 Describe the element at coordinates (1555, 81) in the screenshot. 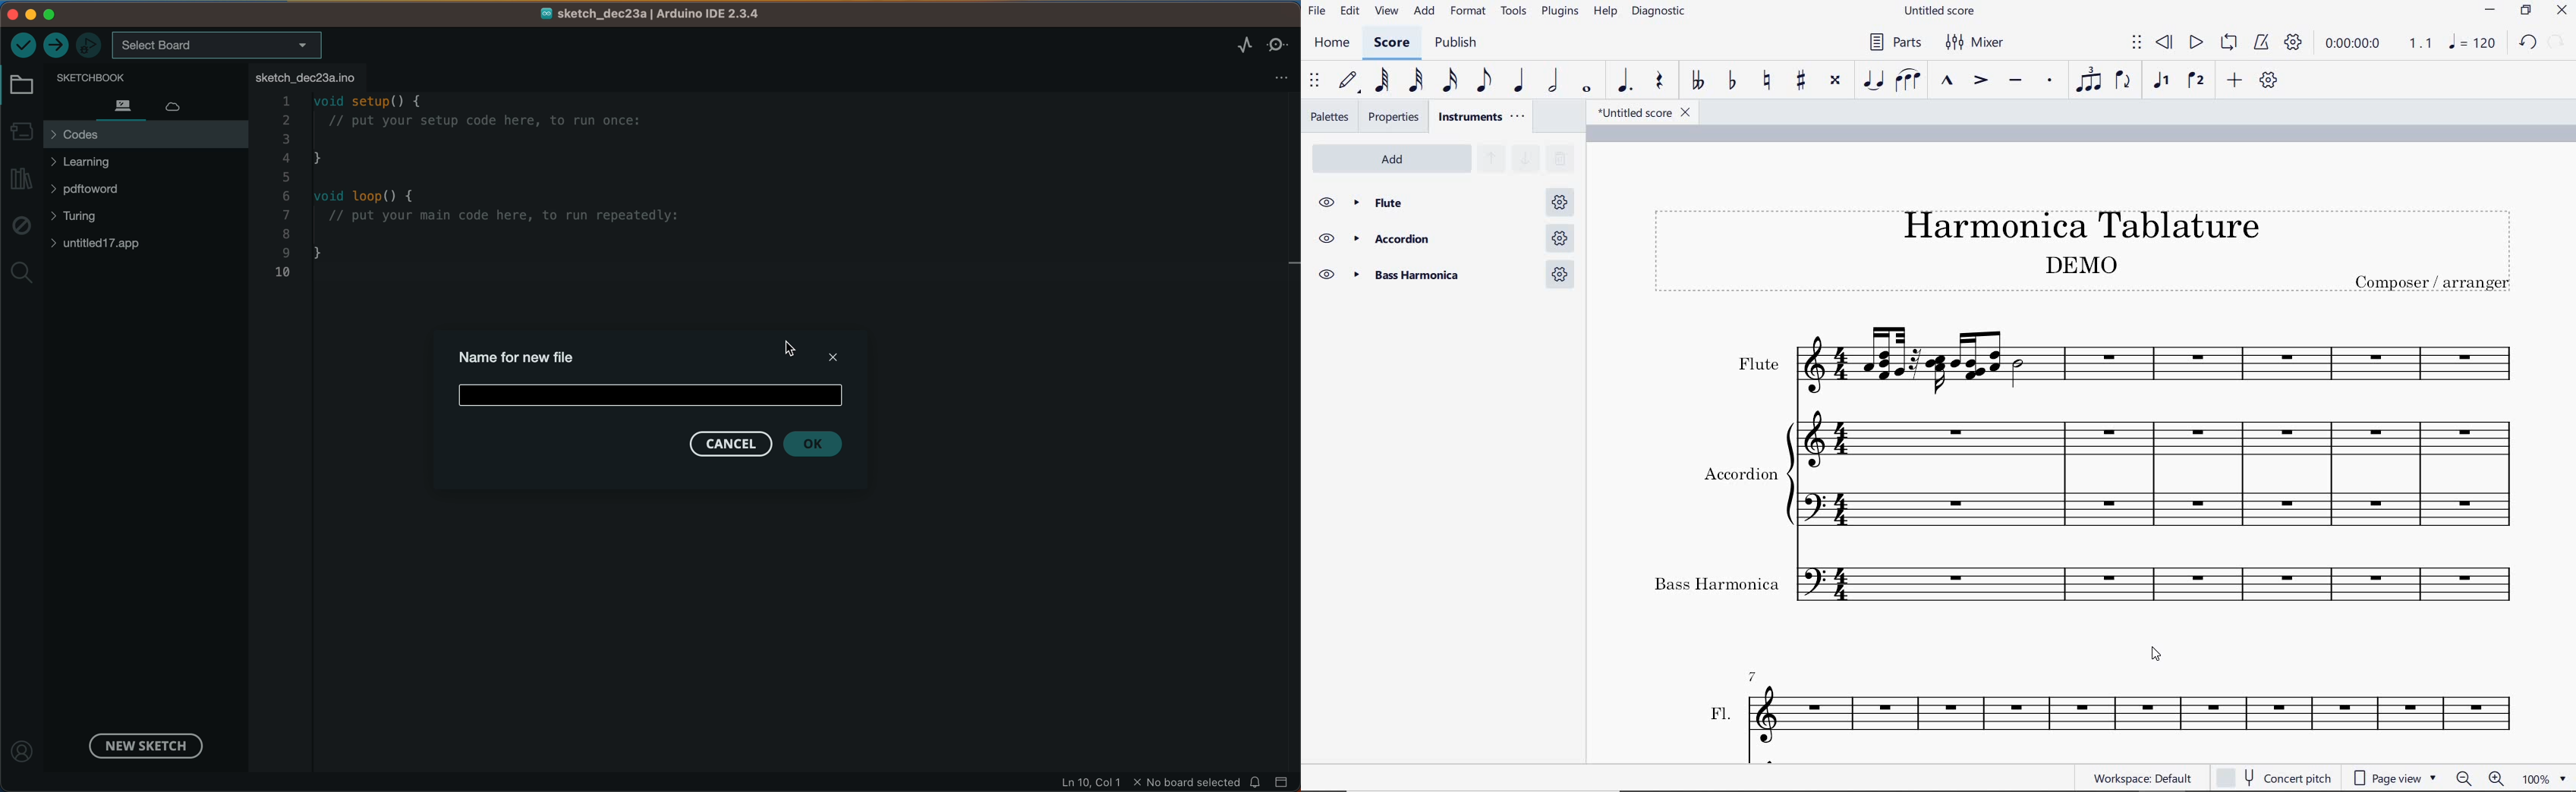

I see `half note` at that location.